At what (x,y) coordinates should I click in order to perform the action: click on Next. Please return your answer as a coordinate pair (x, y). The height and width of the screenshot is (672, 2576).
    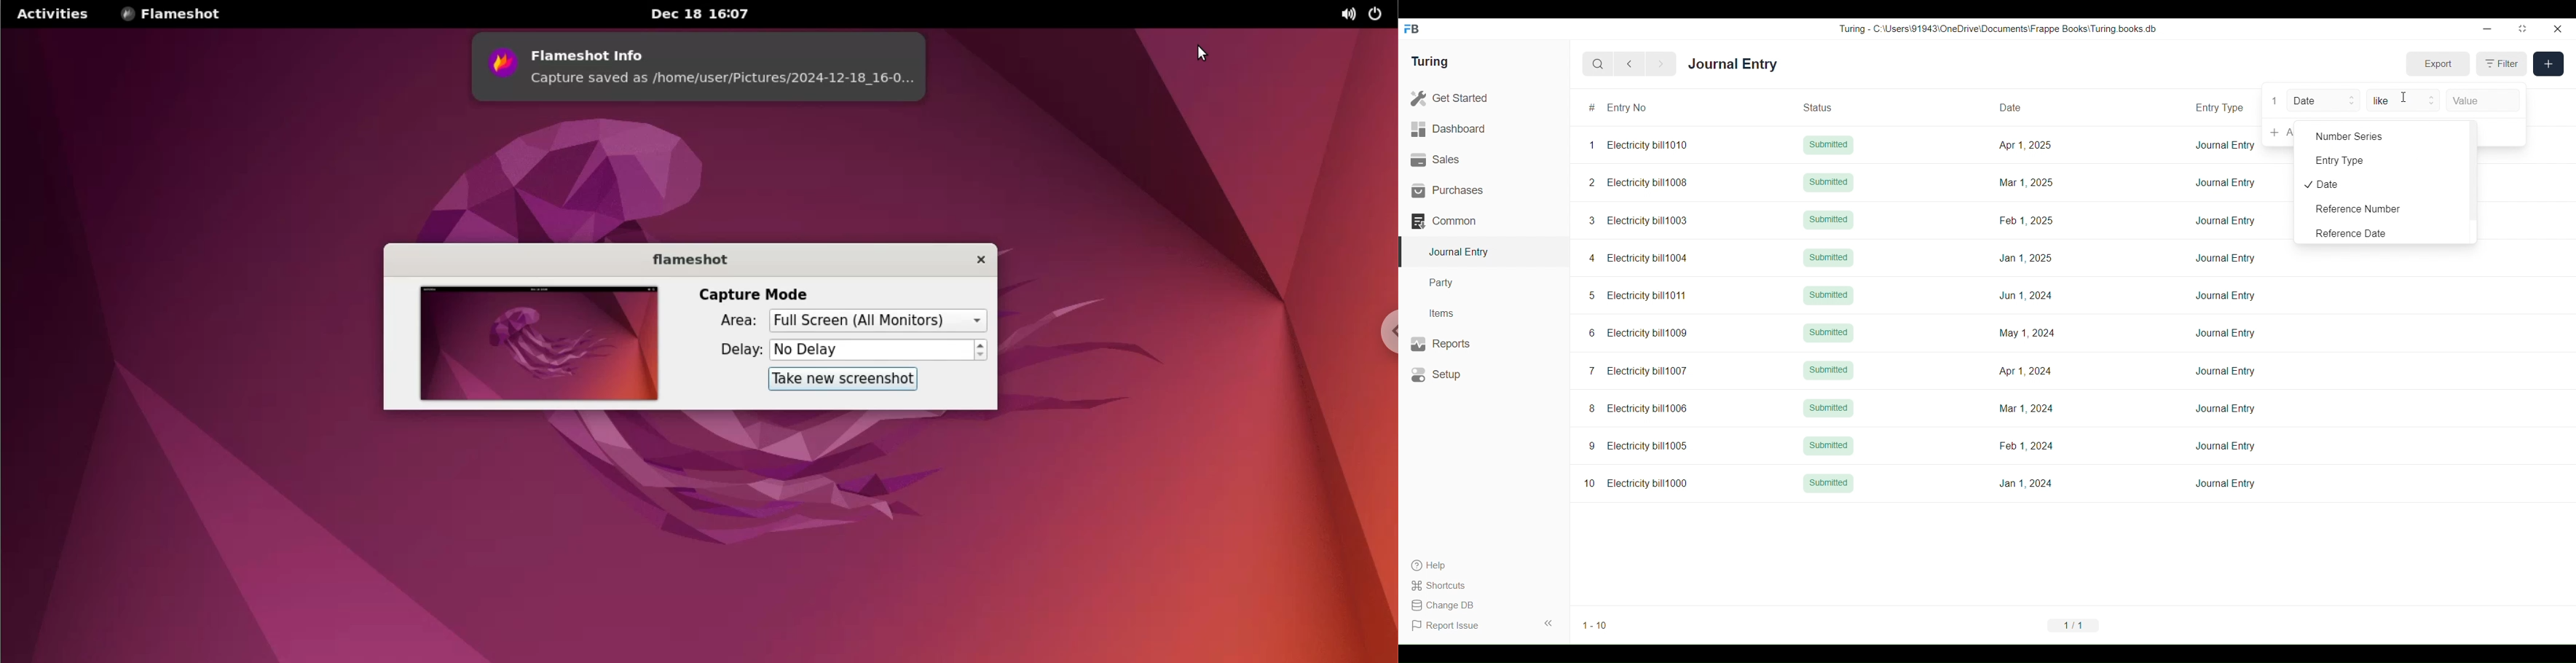
    Looking at the image, I should click on (1661, 64).